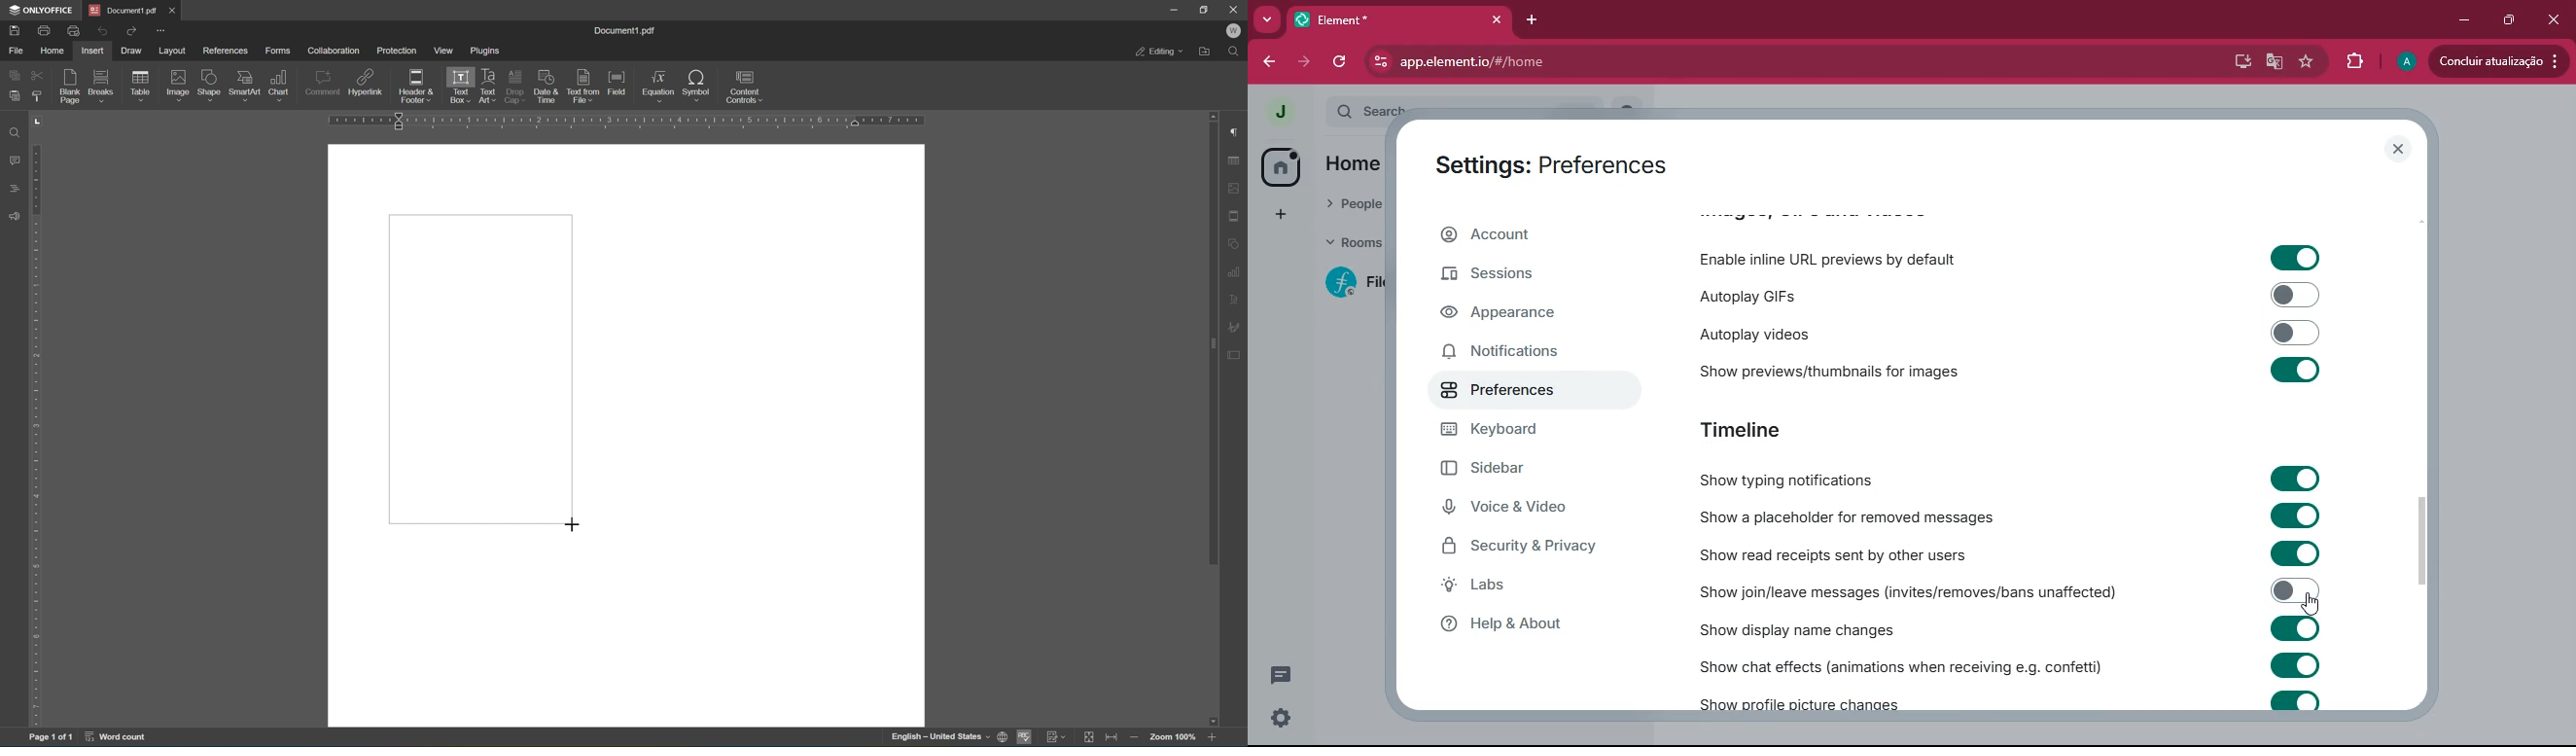 The width and height of the screenshot is (2576, 756). What do you see at coordinates (1112, 739) in the screenshot?
I see `fit to width ` at bounding box center [1112, 739].